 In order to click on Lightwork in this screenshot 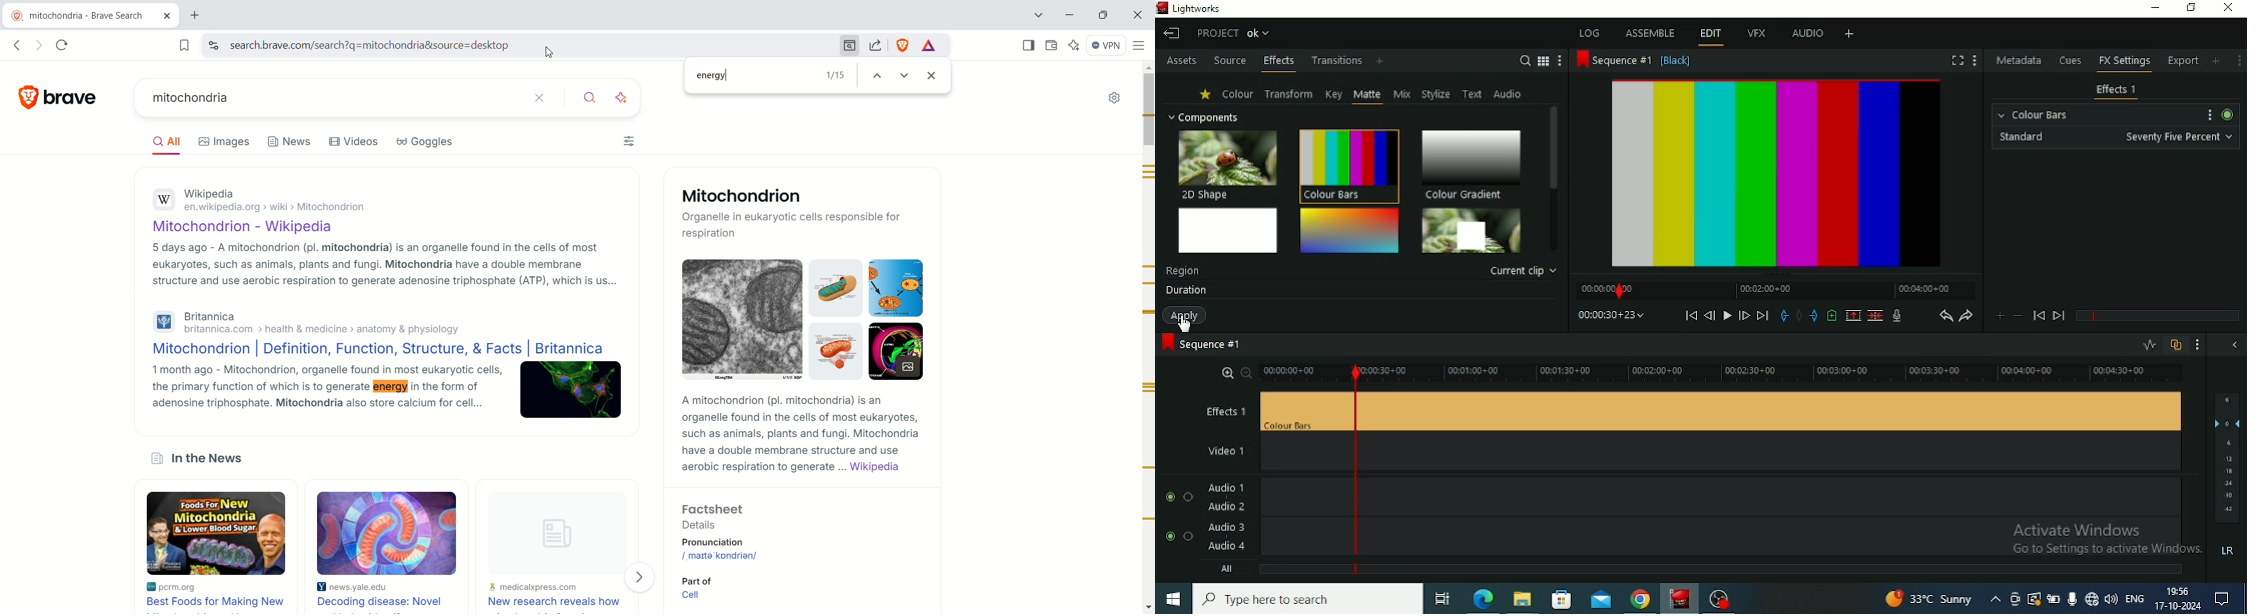, I will do `click(1681, 598)`.